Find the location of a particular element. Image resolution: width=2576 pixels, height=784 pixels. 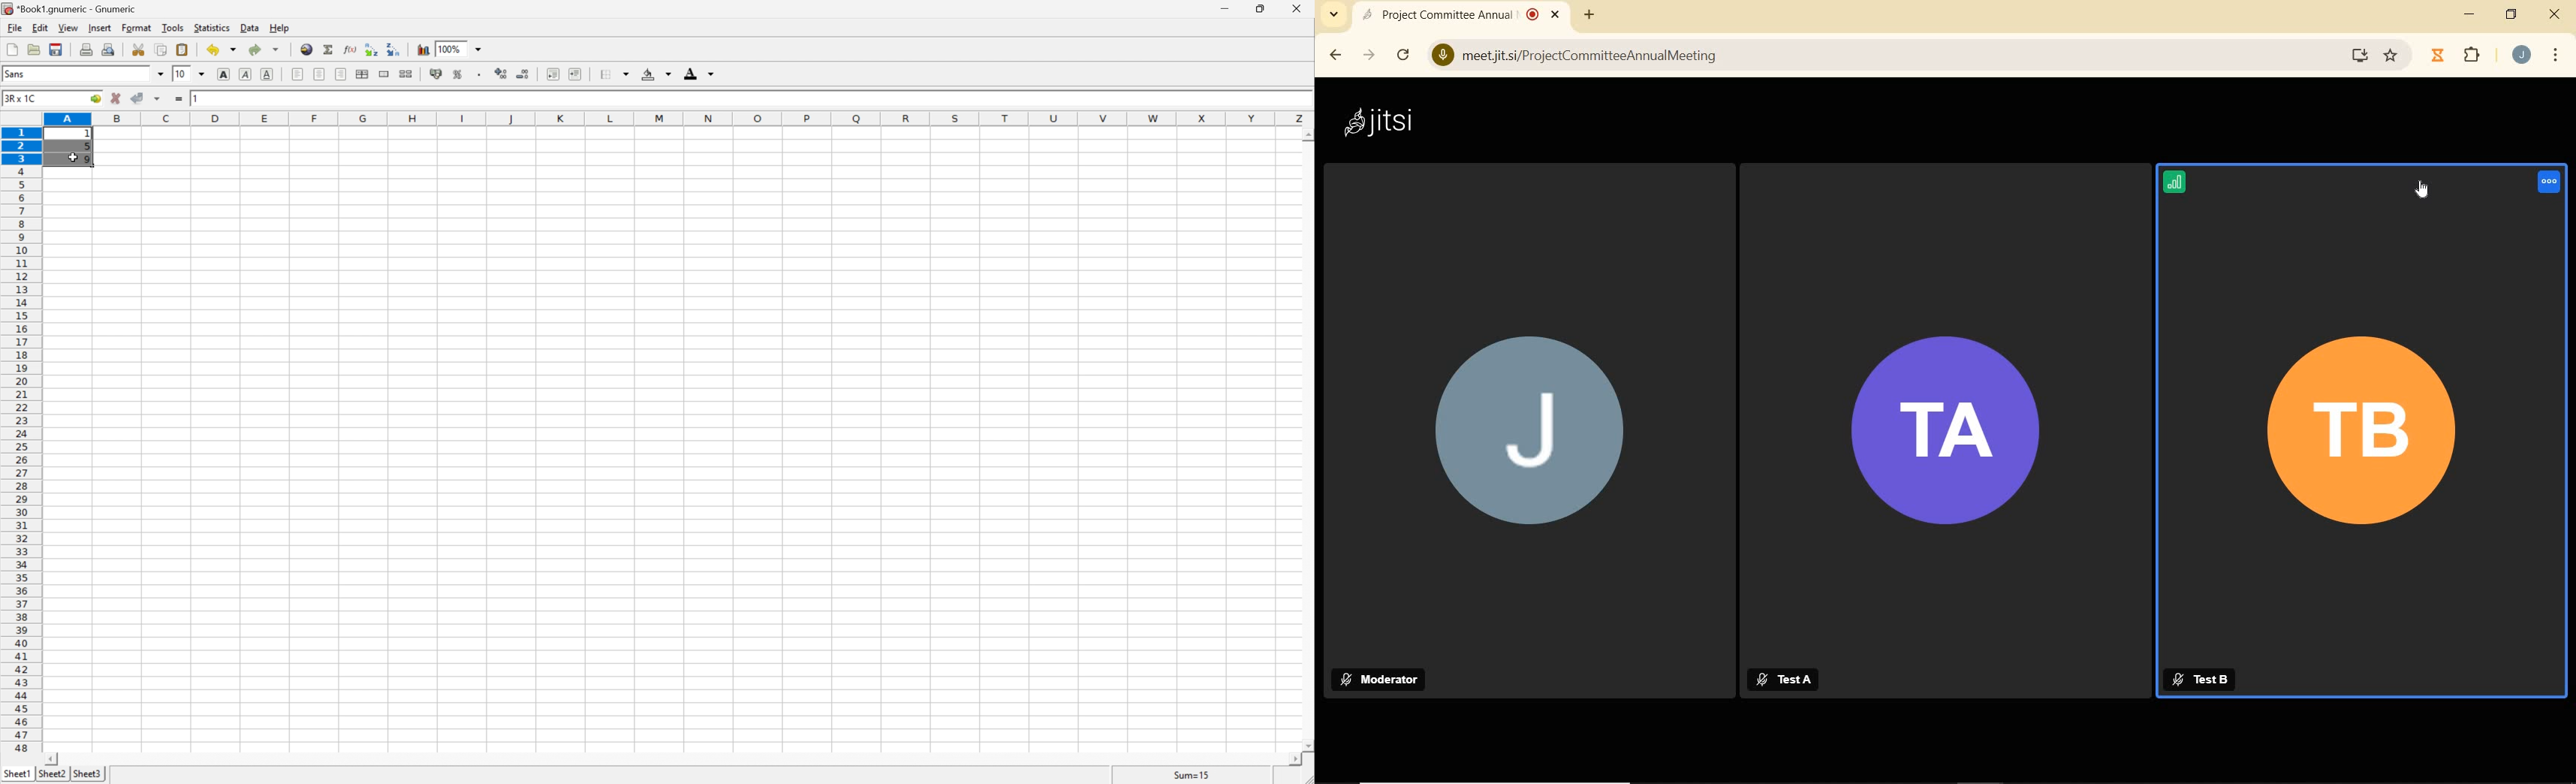

meetjitsi/ProjectCommitteeAnnualMeeting is located at coordinates (1884, 58).